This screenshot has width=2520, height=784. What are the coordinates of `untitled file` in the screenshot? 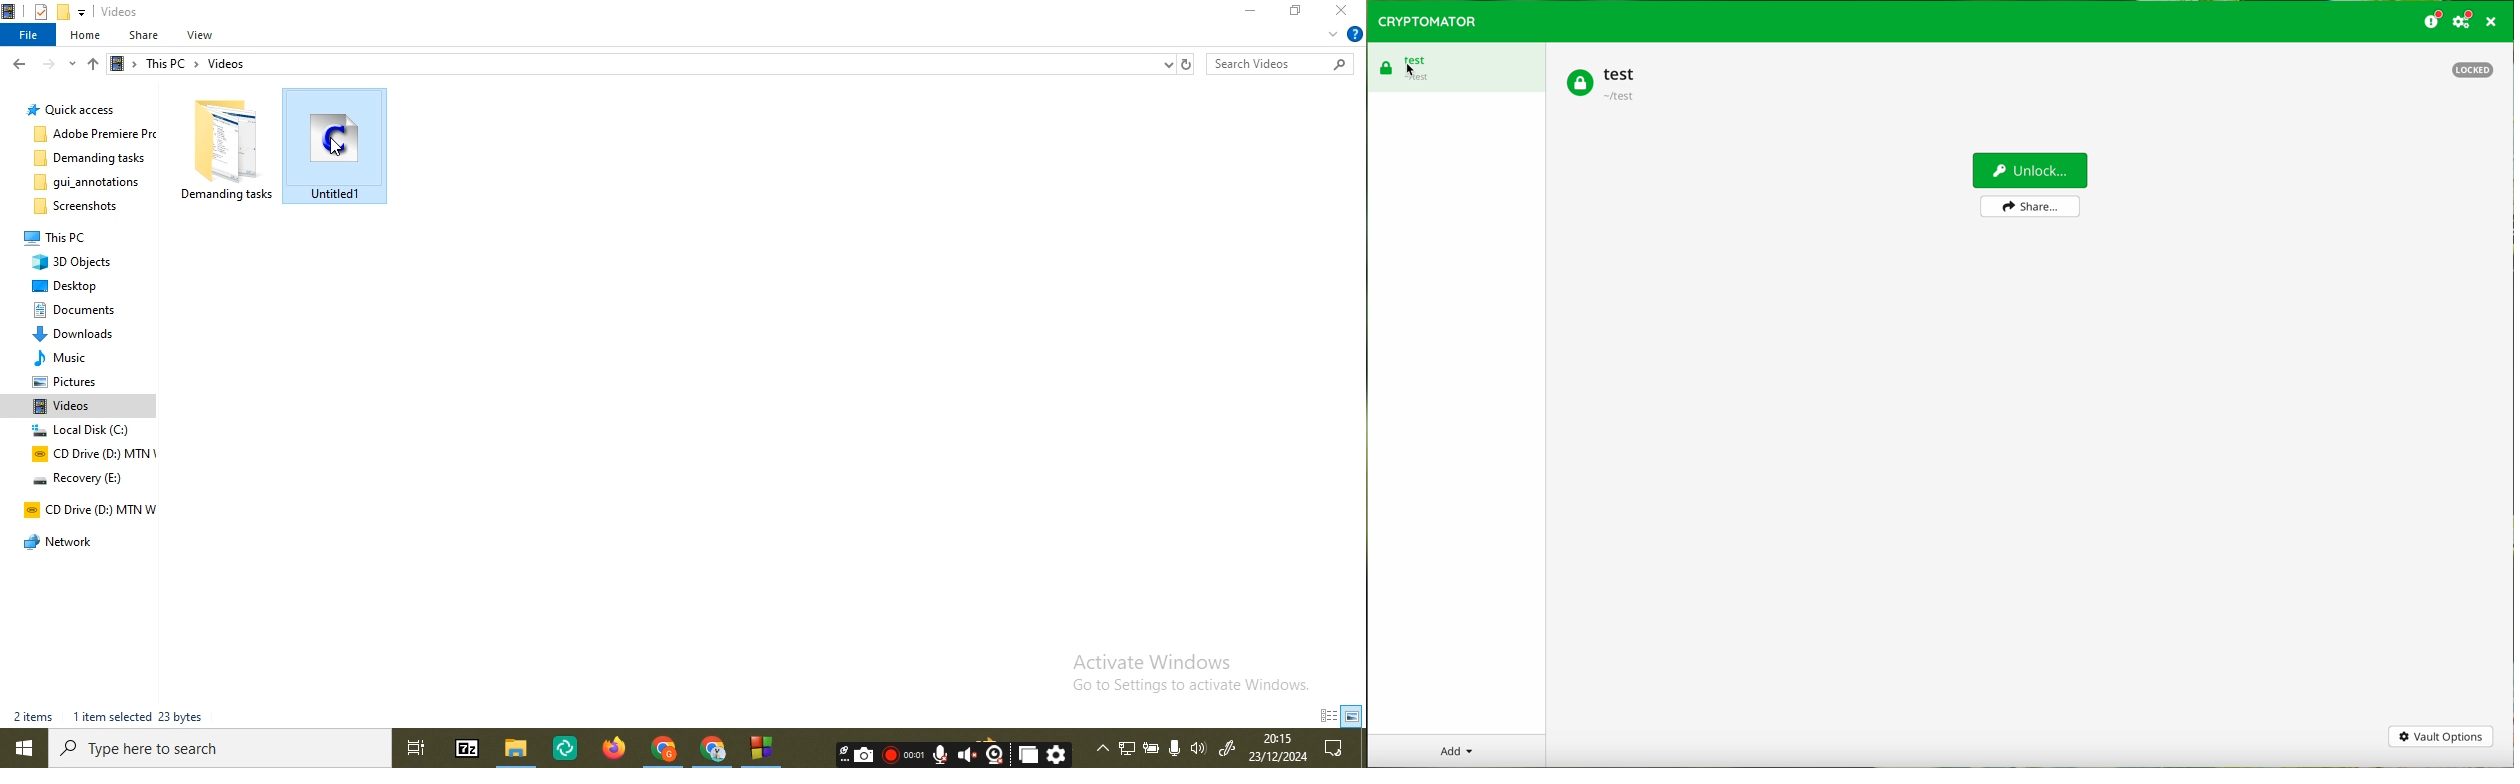 It's located at (337, 149).